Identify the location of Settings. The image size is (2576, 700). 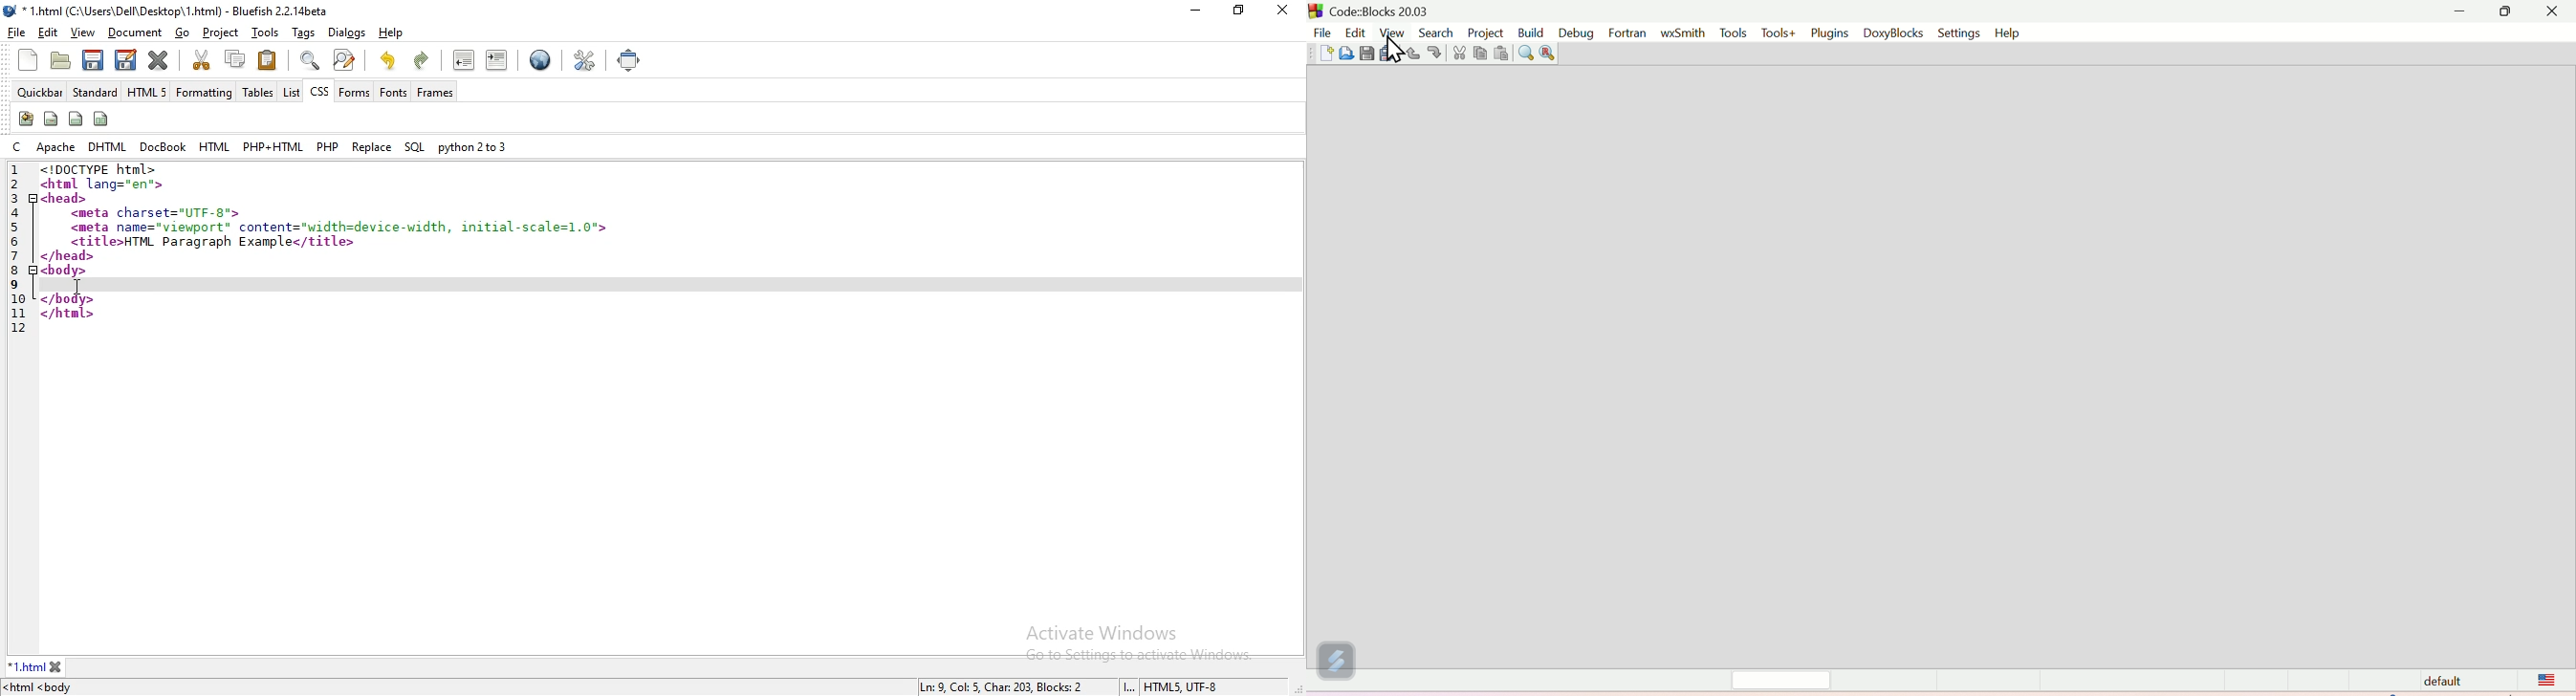
(1961, 33).